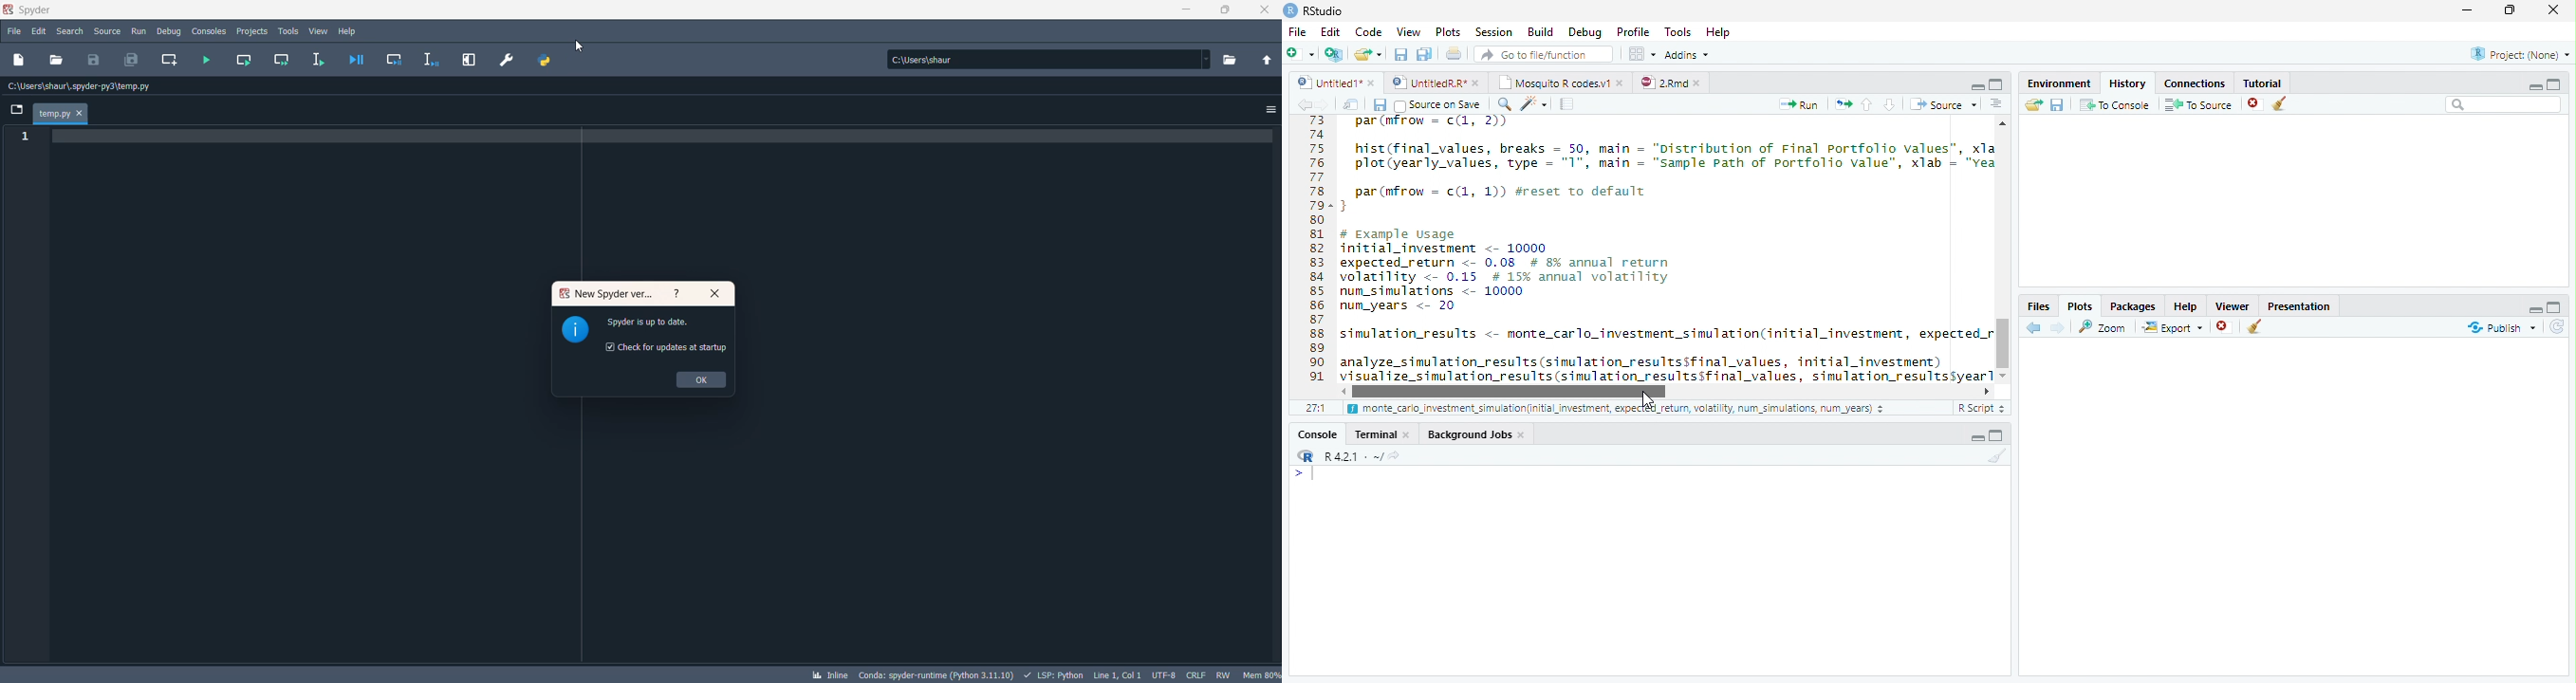 The height and width of the screenshot is (700, 2576). What do you see at coordinates (1194, 675) in the screenshot?
I see `FILE EOL STATUS` at bounding box center [1194, 675].